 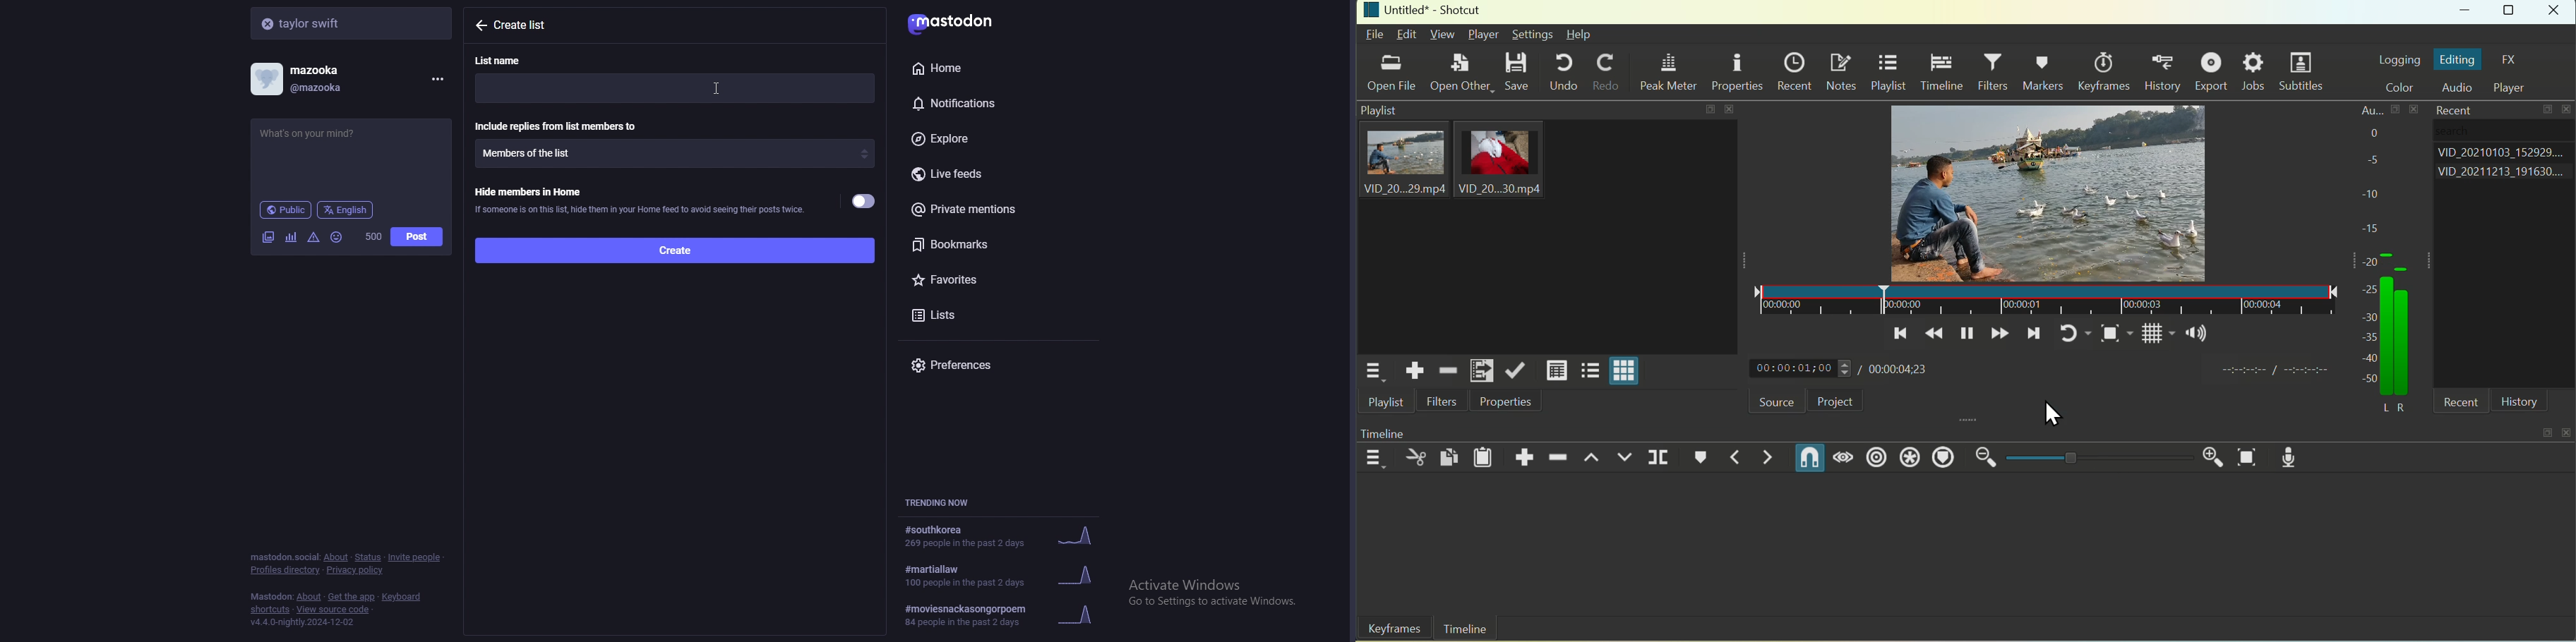 I want to click on Ripple Markers, so click(x=1948, y=458).